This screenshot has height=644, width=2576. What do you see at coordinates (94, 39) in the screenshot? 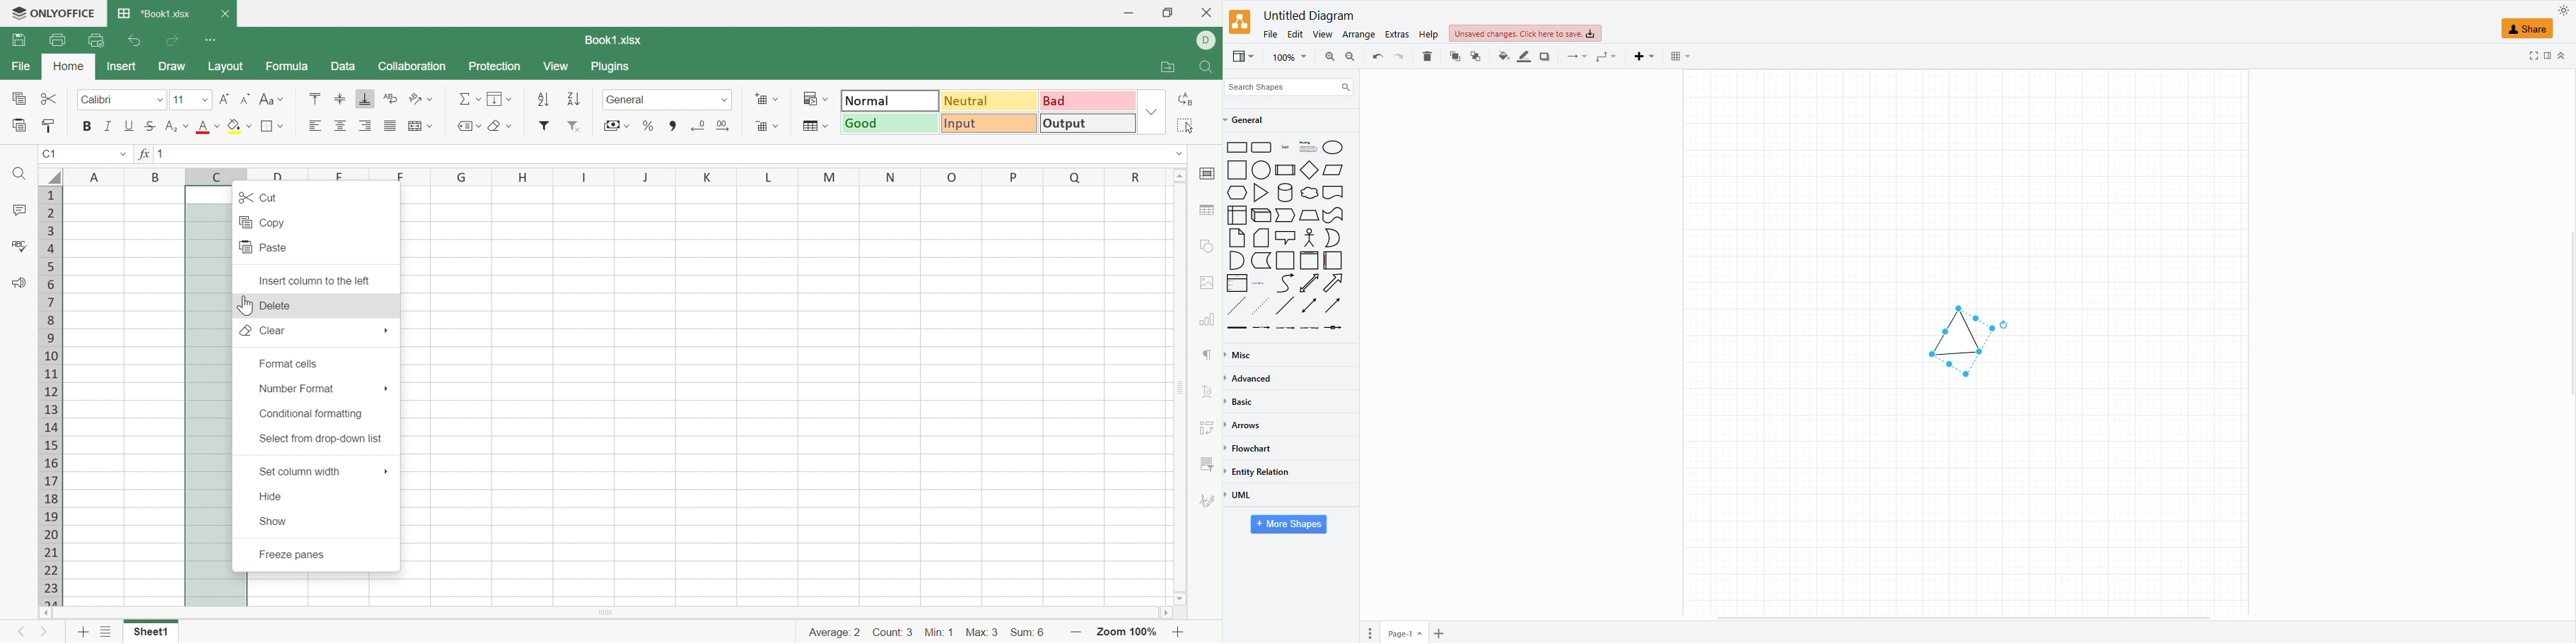
I see `Quick Print` at bounding box center [94, 39].